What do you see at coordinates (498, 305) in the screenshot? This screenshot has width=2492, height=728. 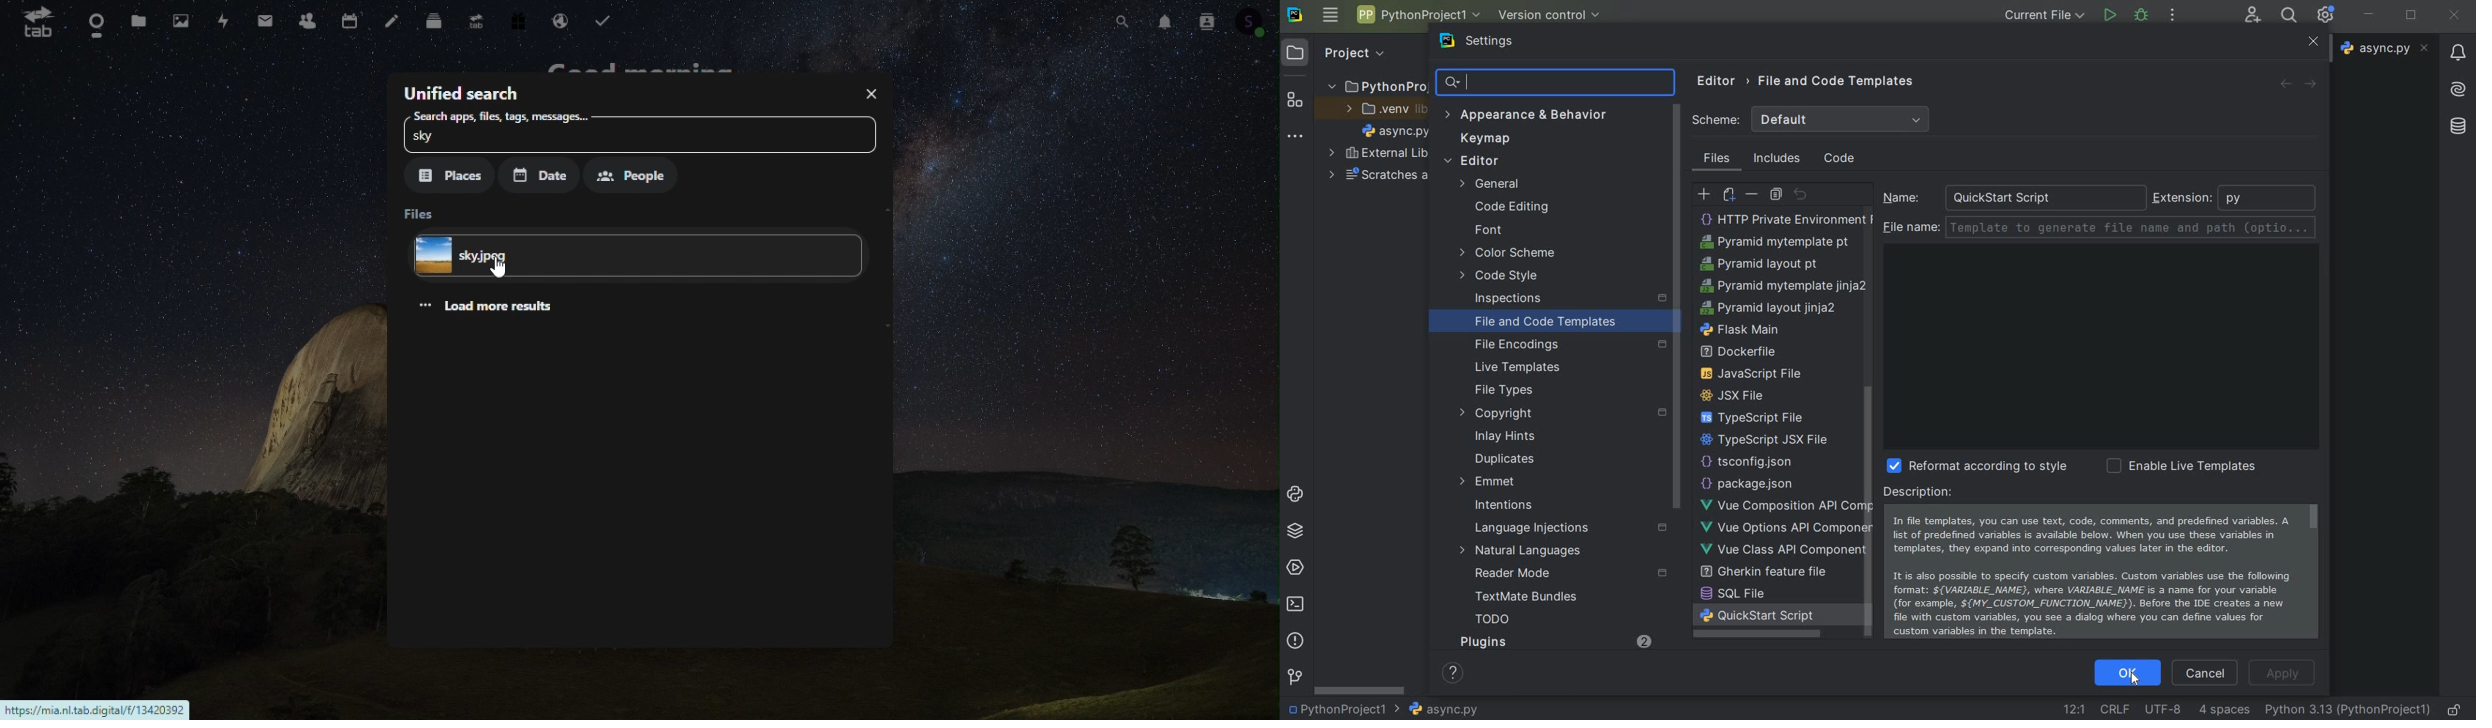 I see `Load more results` at bounding box center [498, 305].